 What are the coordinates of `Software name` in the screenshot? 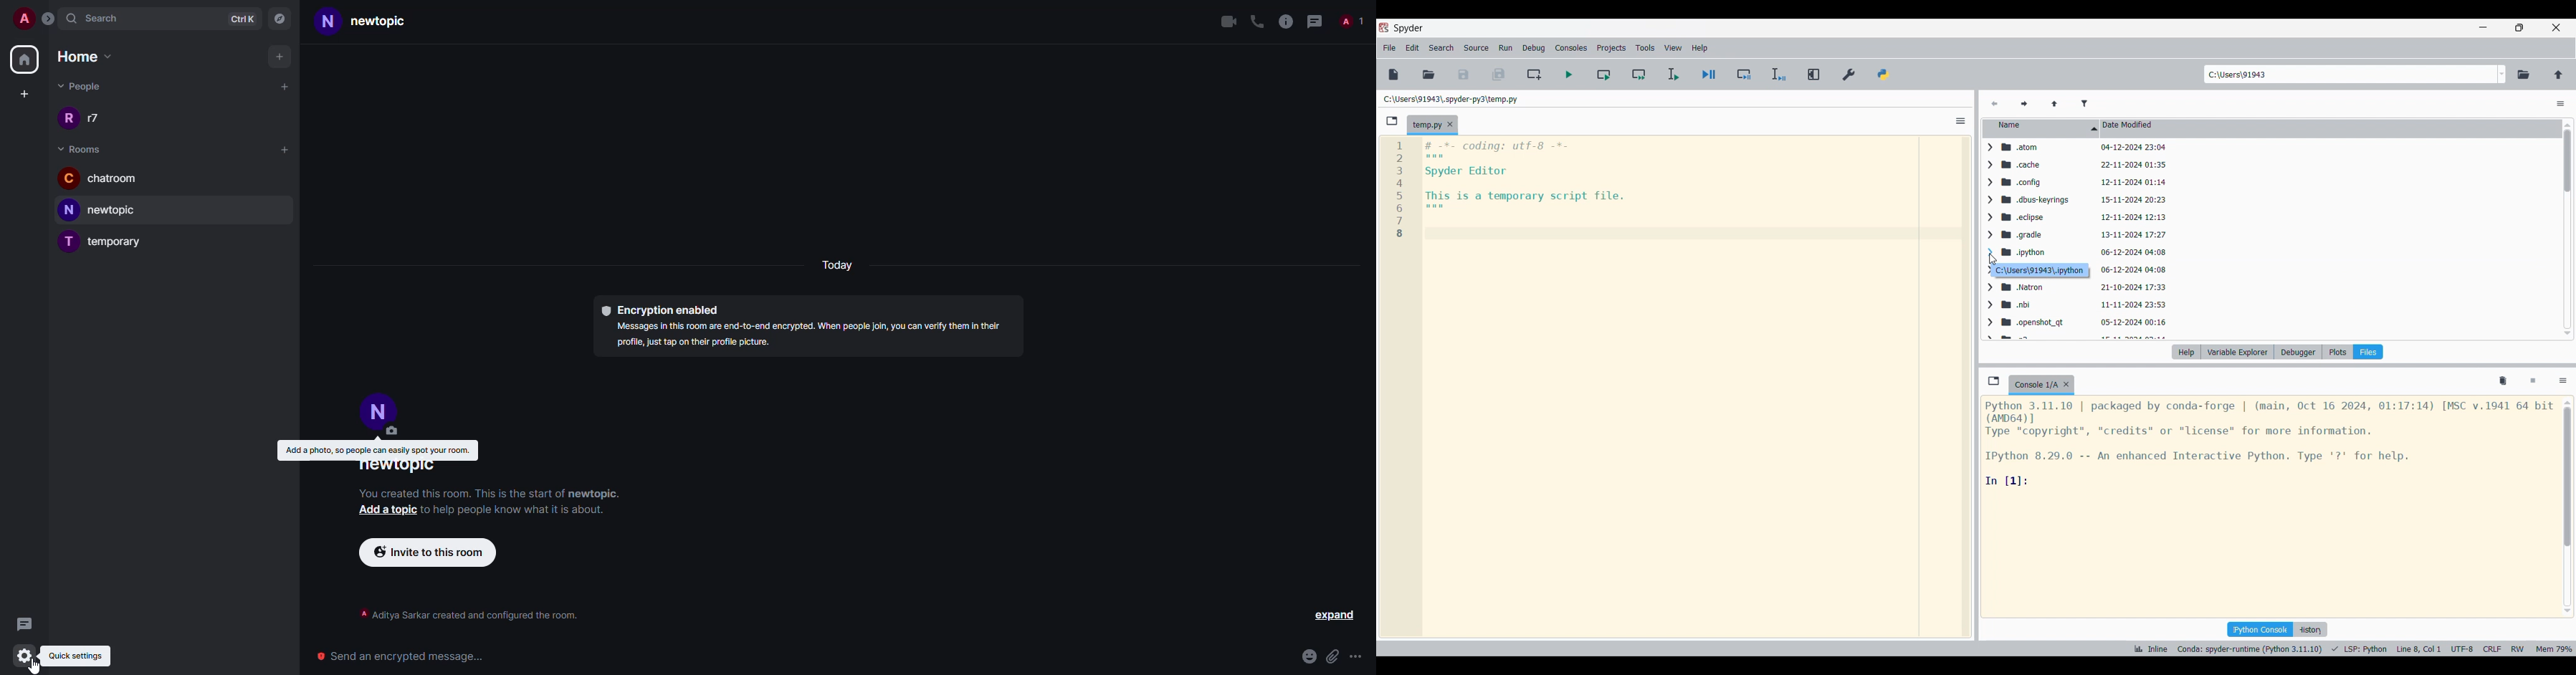 It's located at (1409, 29).